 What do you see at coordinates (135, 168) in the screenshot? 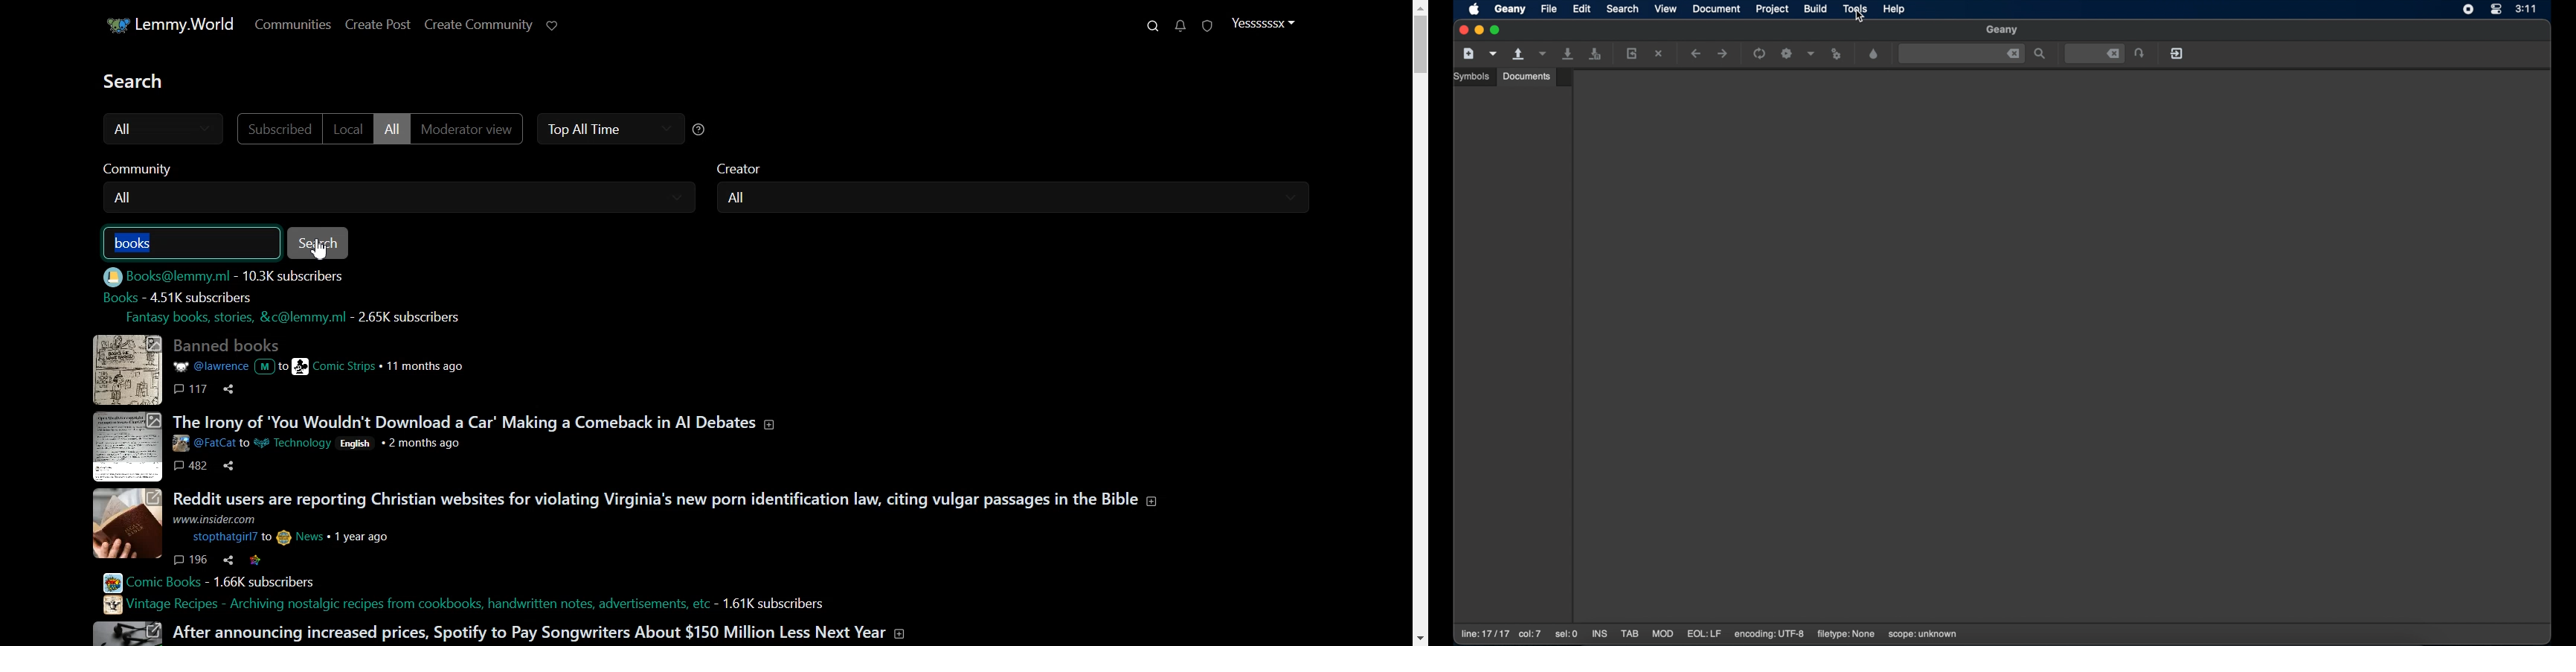
I see `community` at bounding box center [135, 168].